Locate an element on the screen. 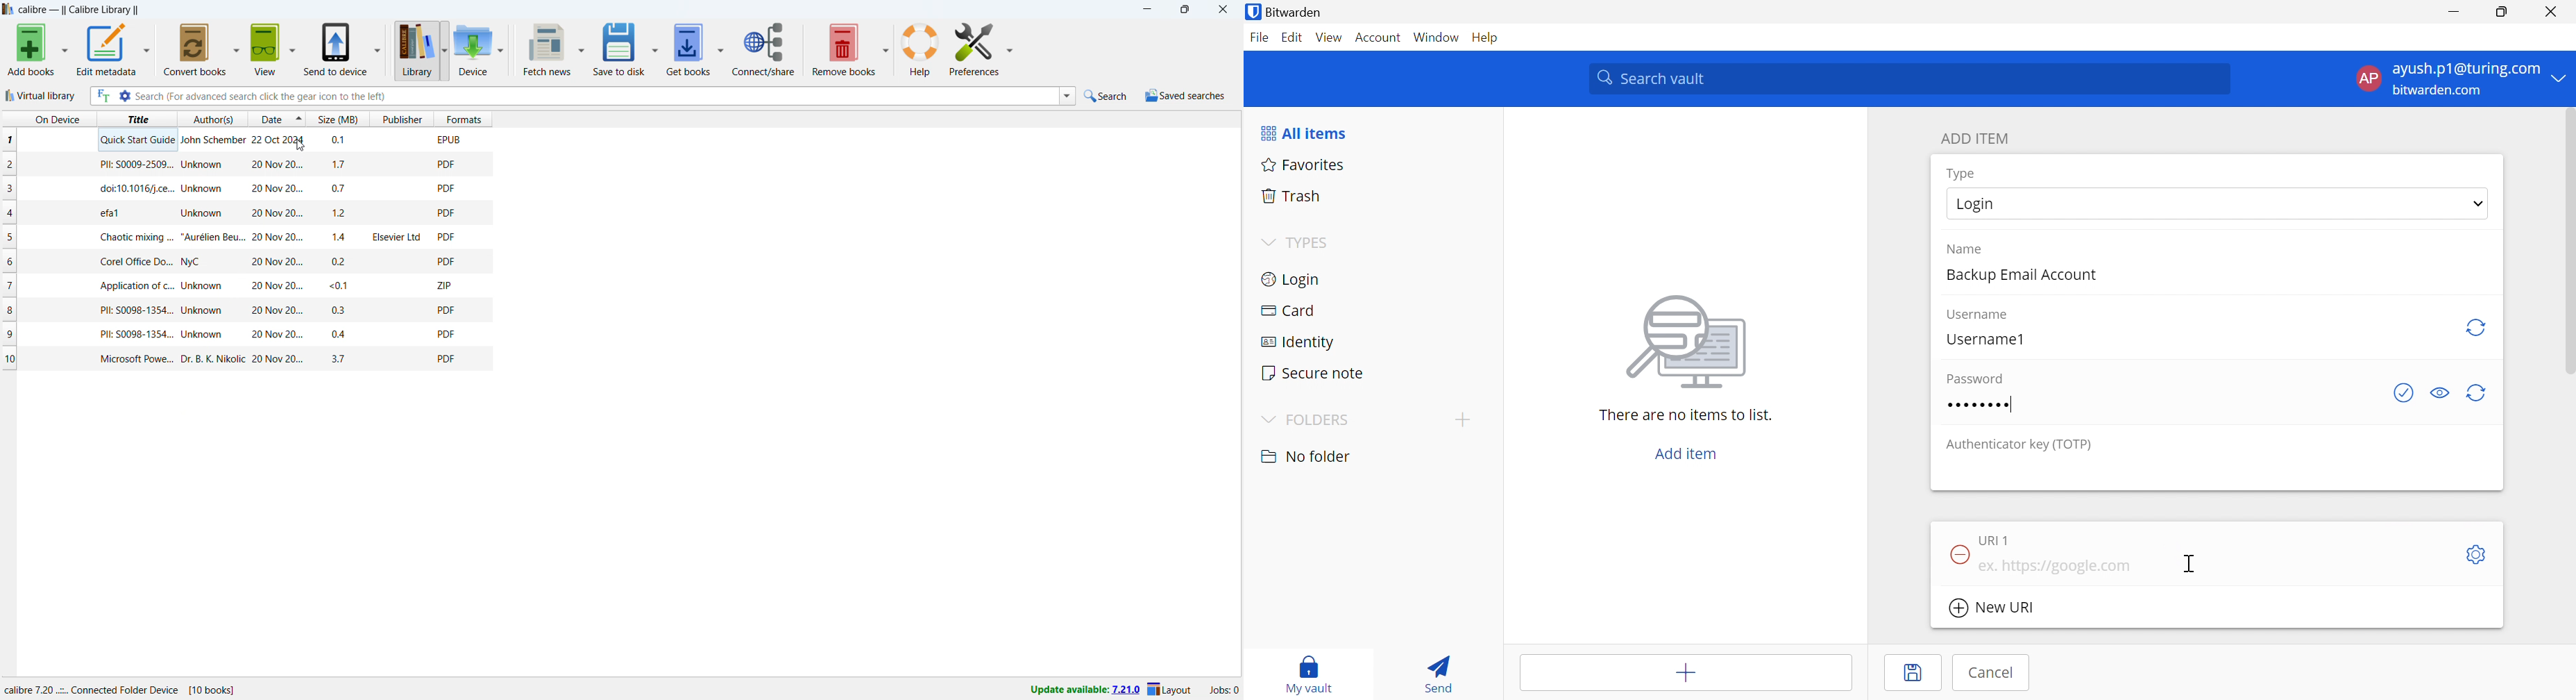  convert books options is located at coordinates (236, 48).